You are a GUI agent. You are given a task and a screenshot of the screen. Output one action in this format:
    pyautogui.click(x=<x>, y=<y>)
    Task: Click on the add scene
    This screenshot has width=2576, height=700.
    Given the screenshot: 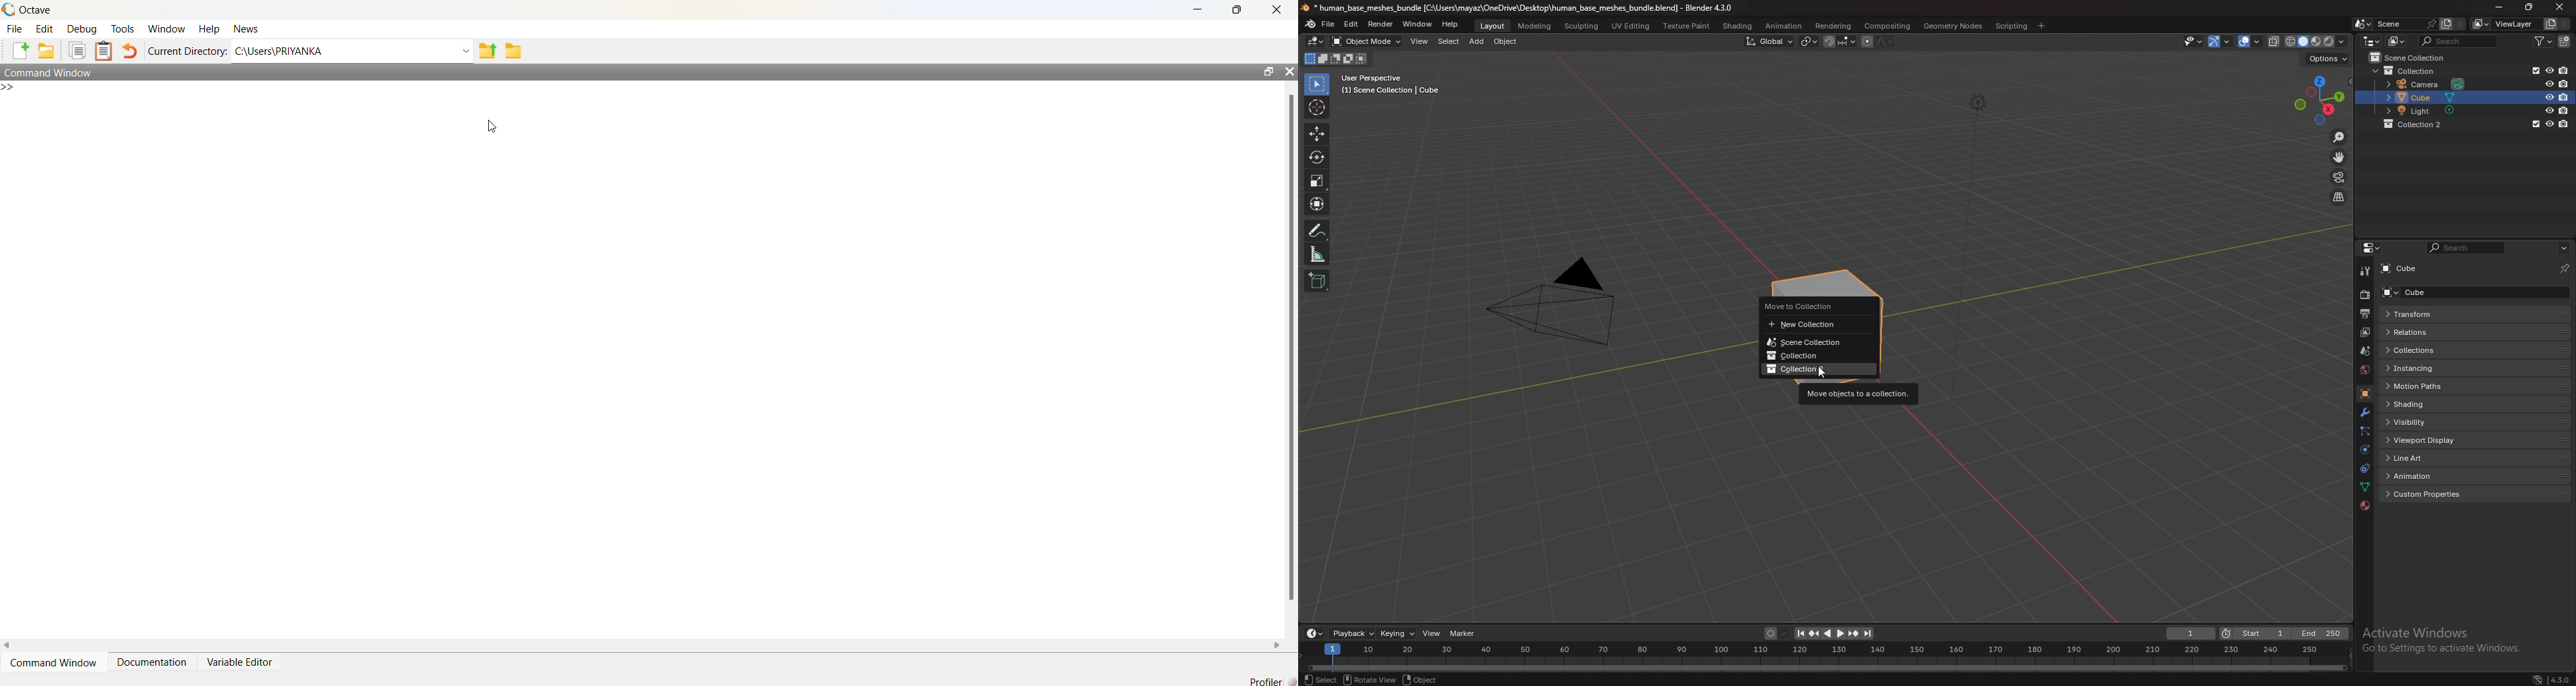 What is the action you would take?
    pyautogui.click(x=2446, y=24)
    